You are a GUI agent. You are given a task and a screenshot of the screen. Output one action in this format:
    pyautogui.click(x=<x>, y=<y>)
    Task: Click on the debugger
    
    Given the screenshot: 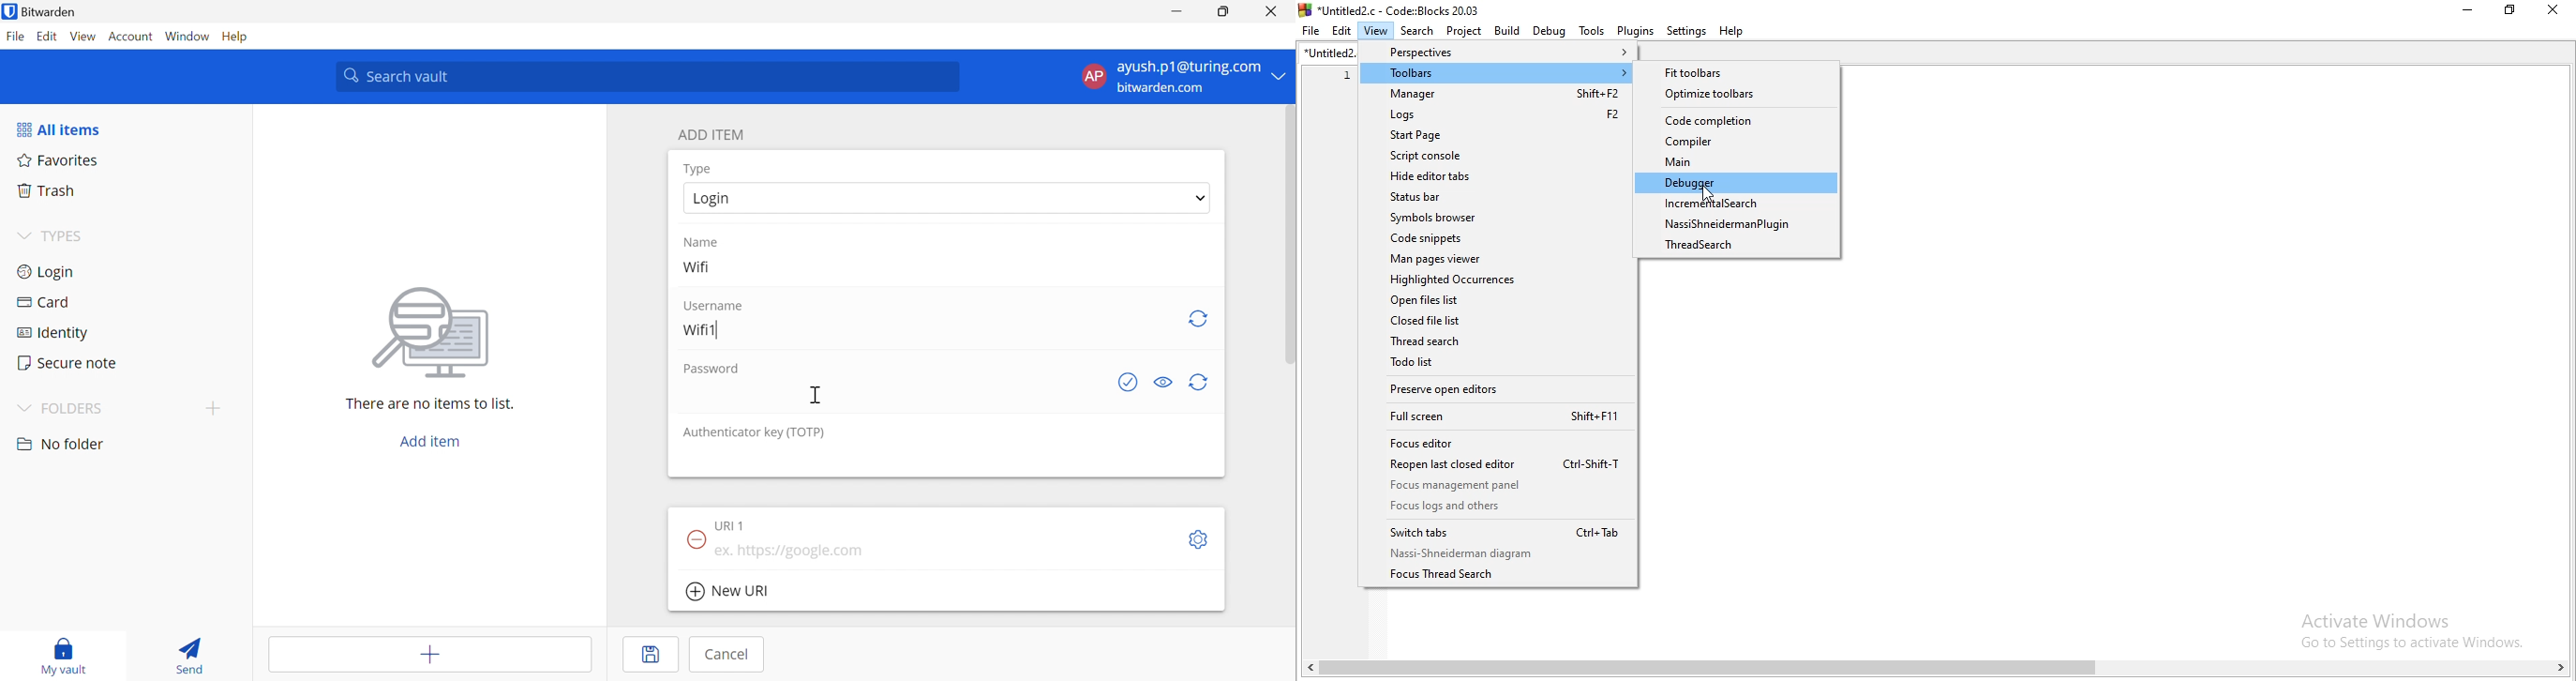 What is the action you would take?
    pyautogui.click(x=1737, y=184)
    